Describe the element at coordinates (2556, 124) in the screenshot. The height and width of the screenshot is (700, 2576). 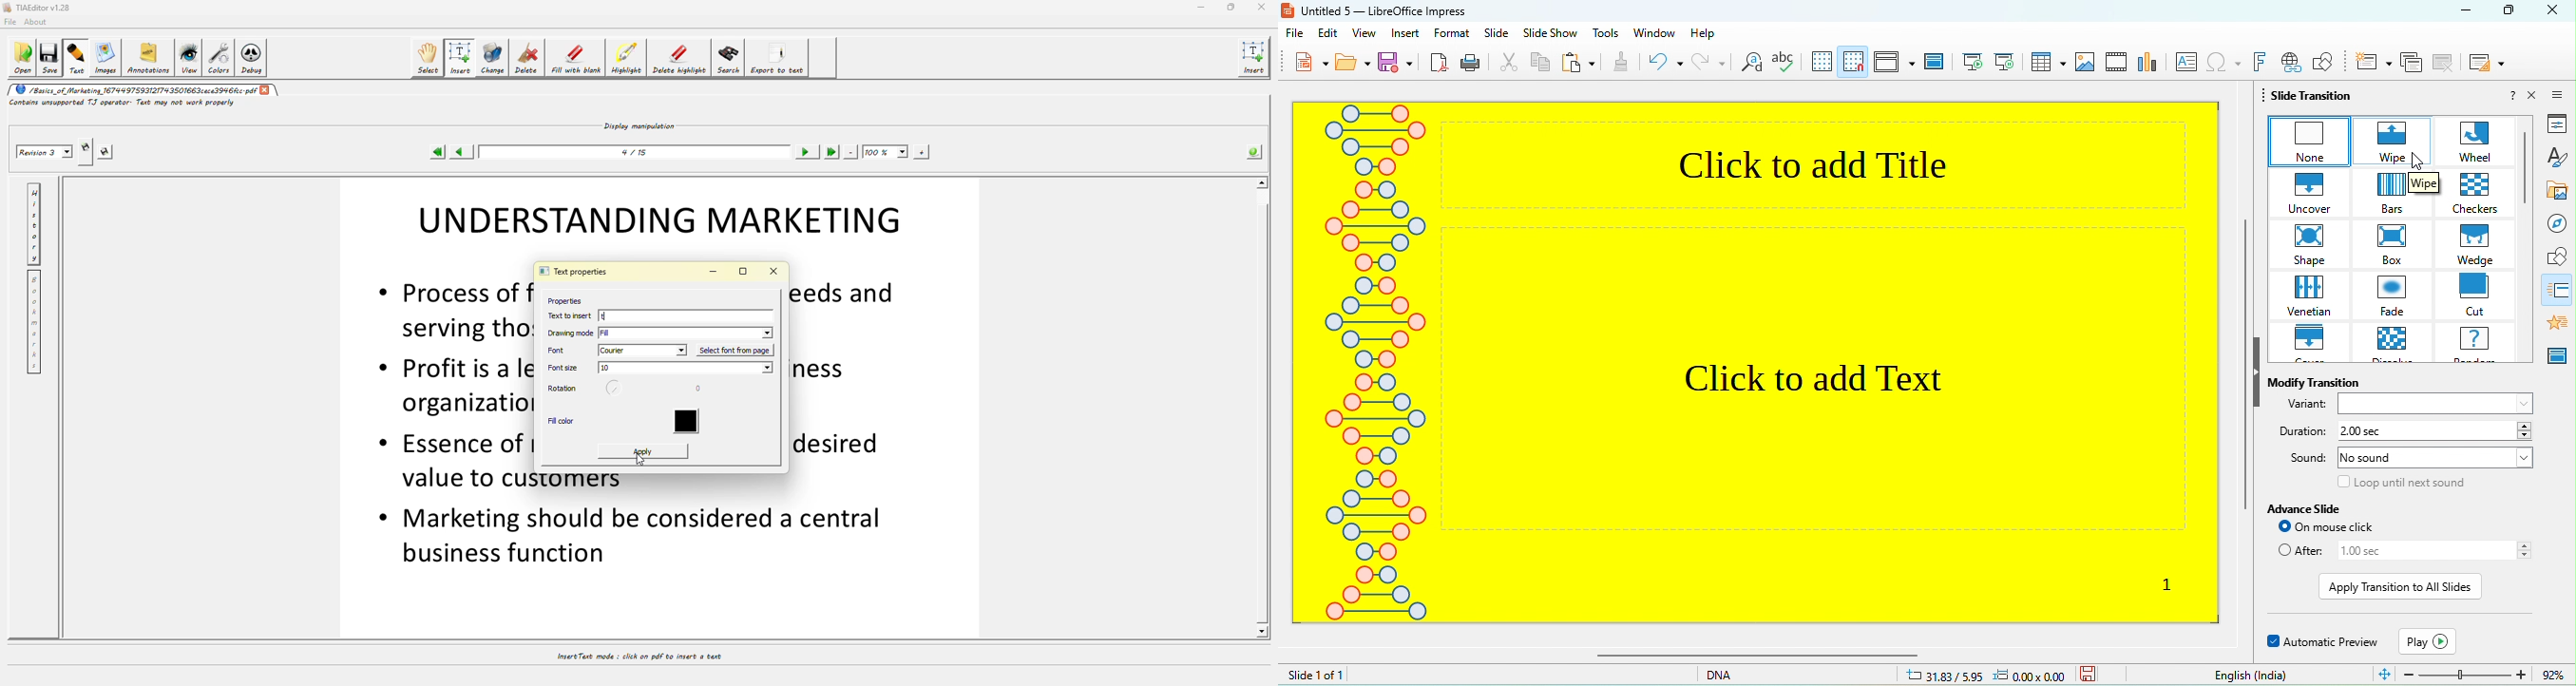
I see `properties` at that location.